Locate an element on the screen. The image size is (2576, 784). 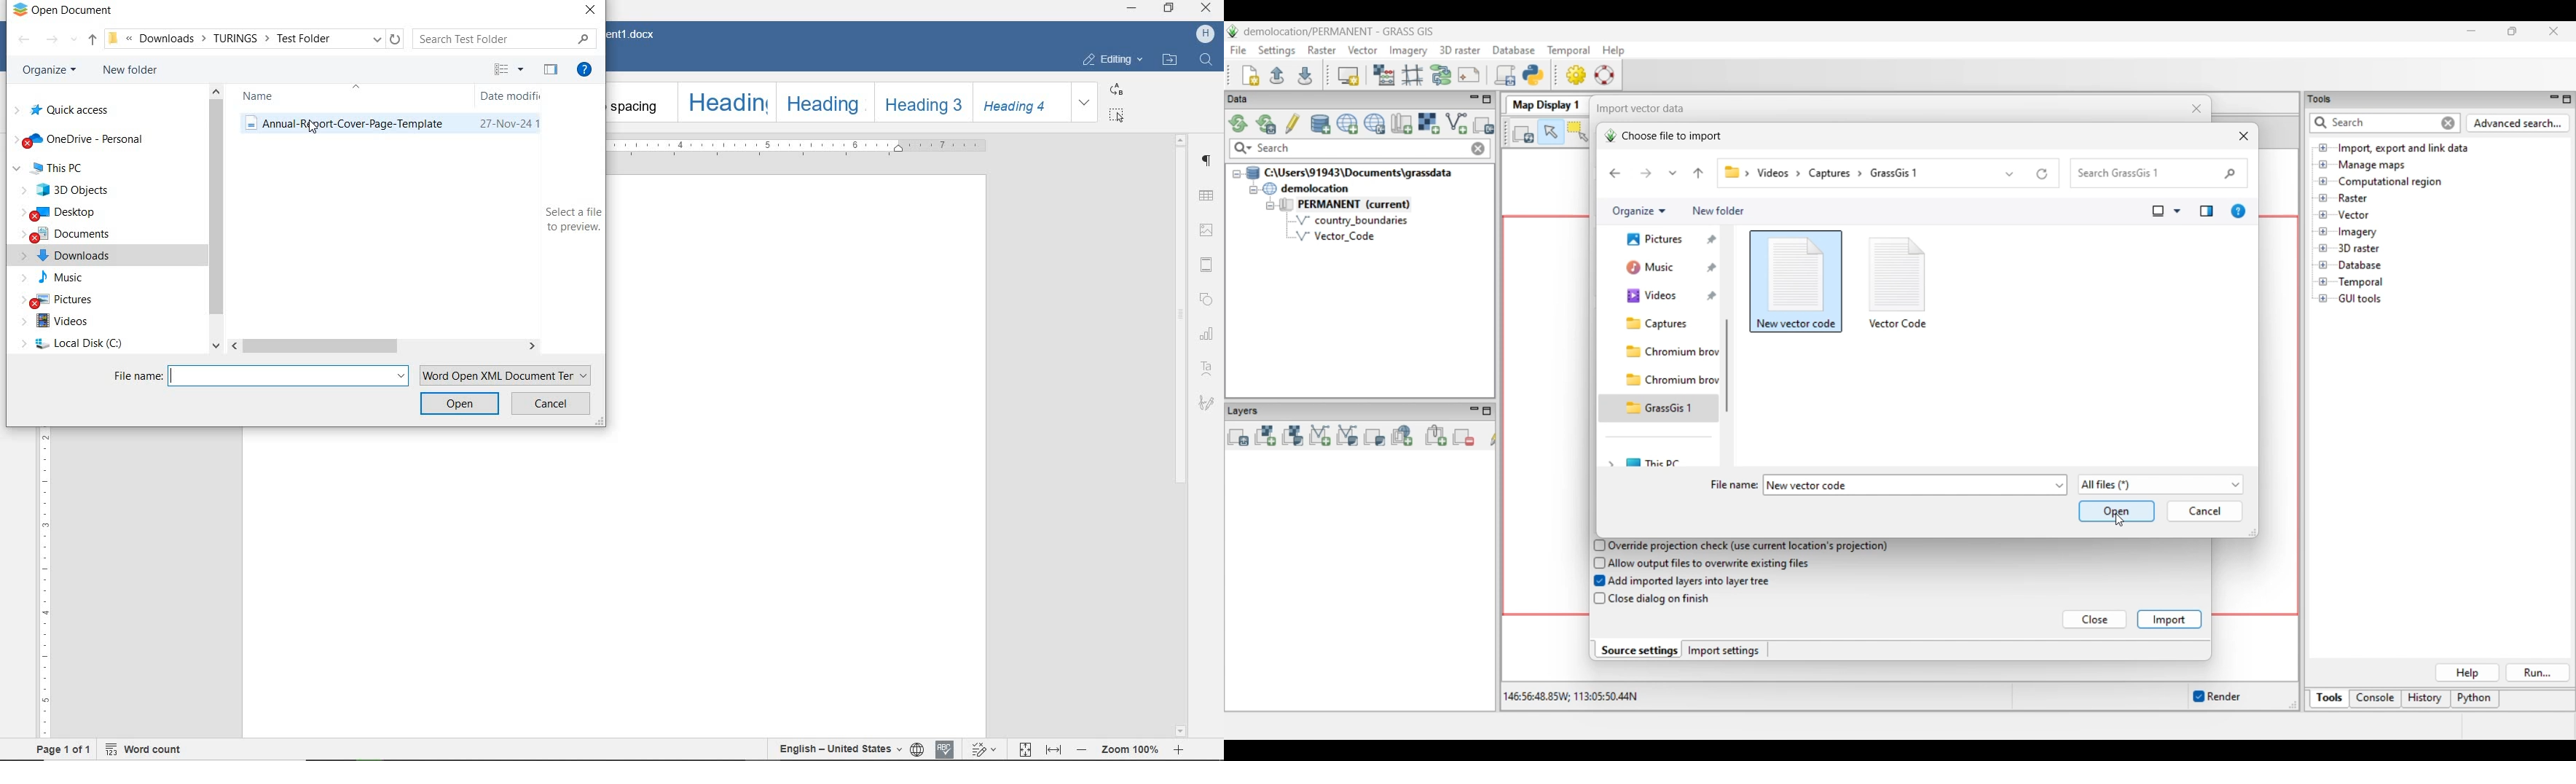
Recent location is located at coordinates (74, 40).